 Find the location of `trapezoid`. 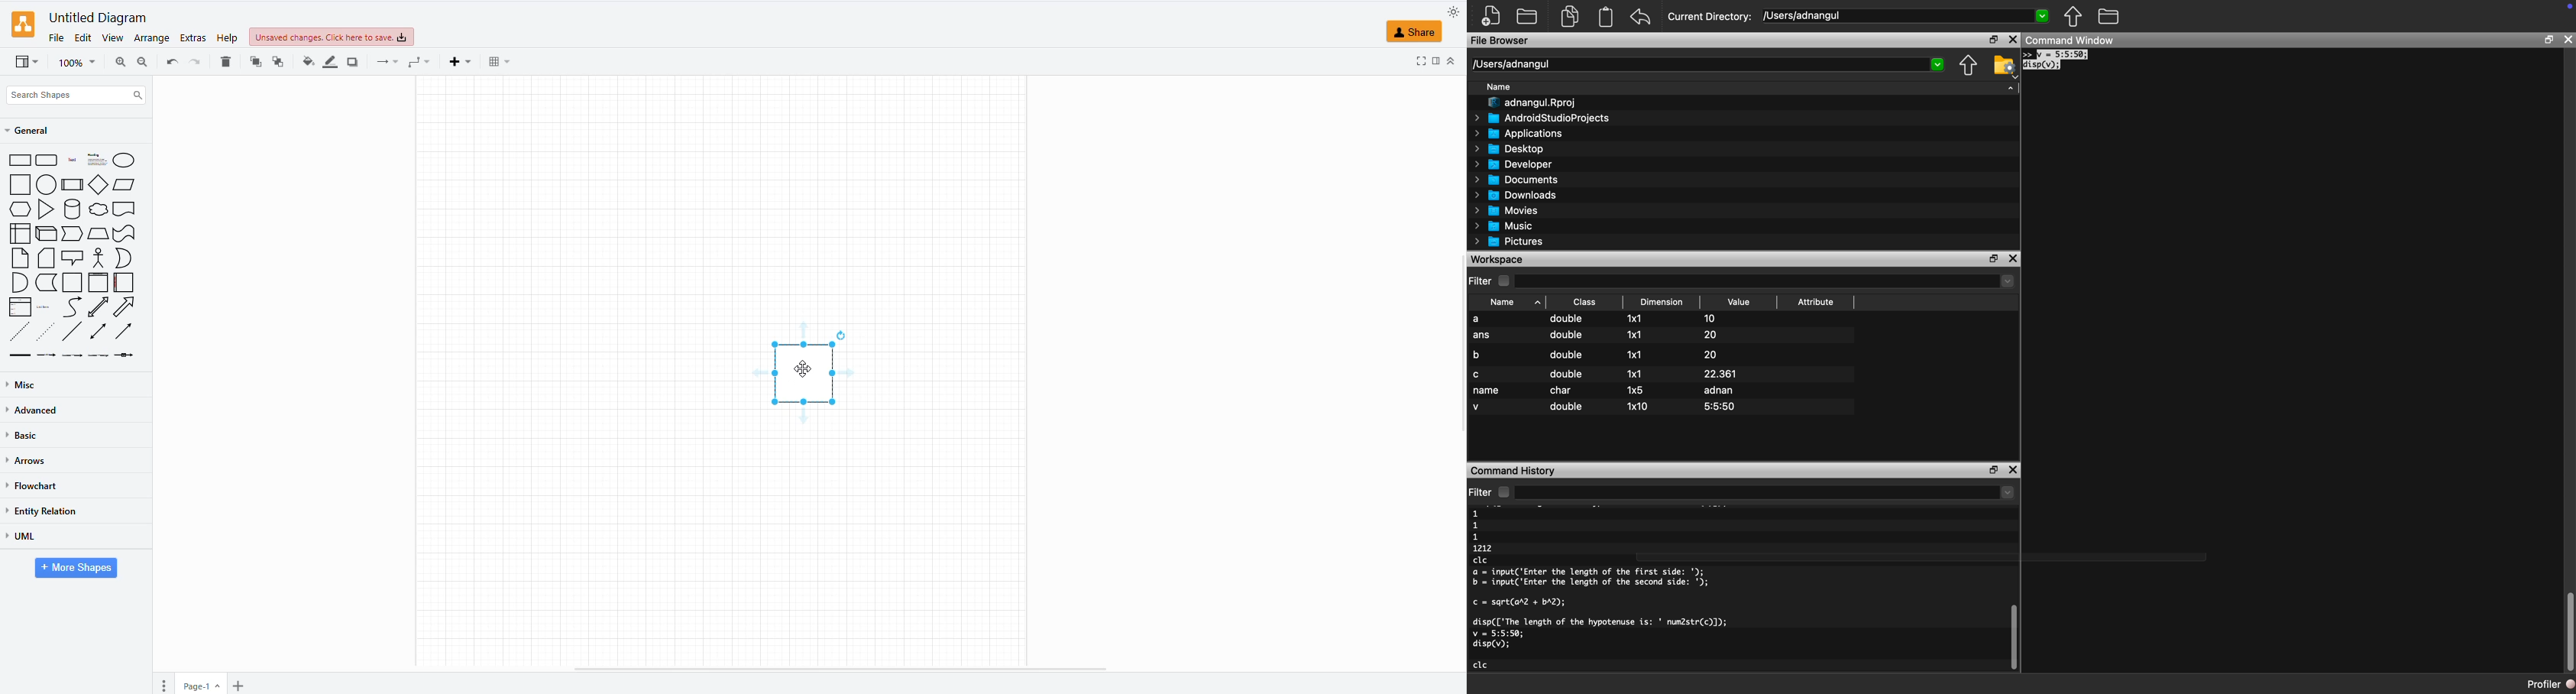

trapezoid is located at coordinates (98, 235).